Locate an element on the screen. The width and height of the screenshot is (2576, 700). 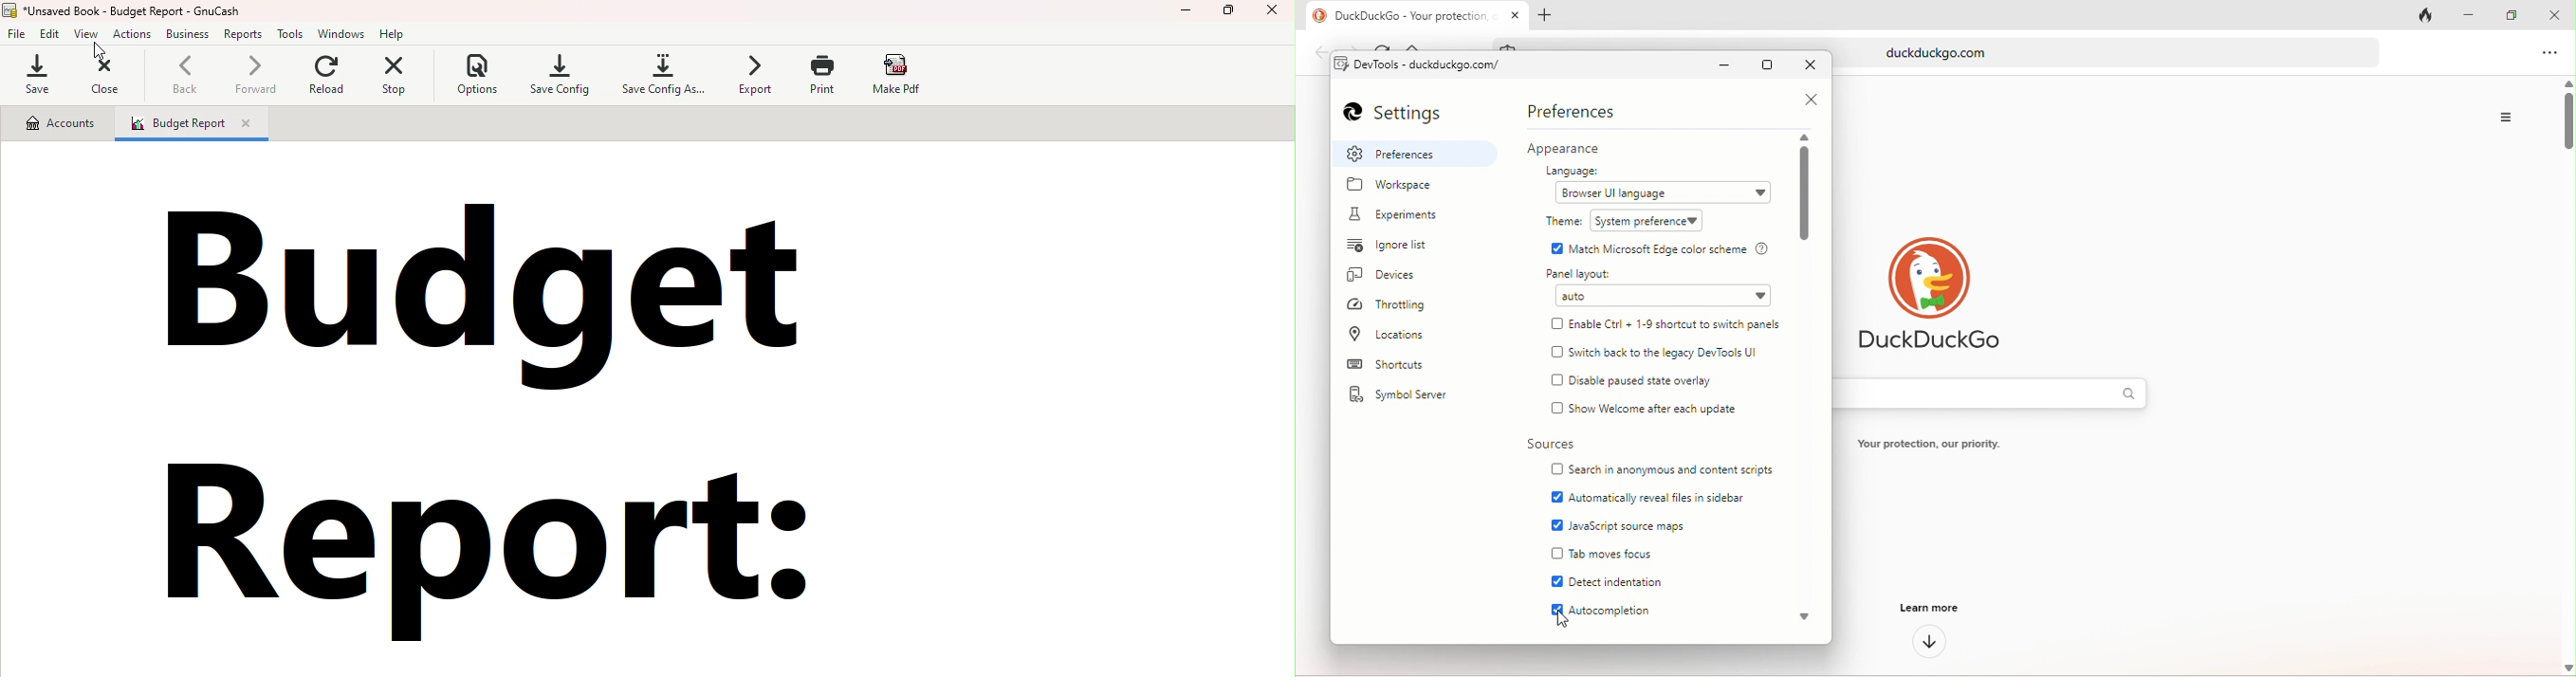
budget report is located at coordinates (543, 419).